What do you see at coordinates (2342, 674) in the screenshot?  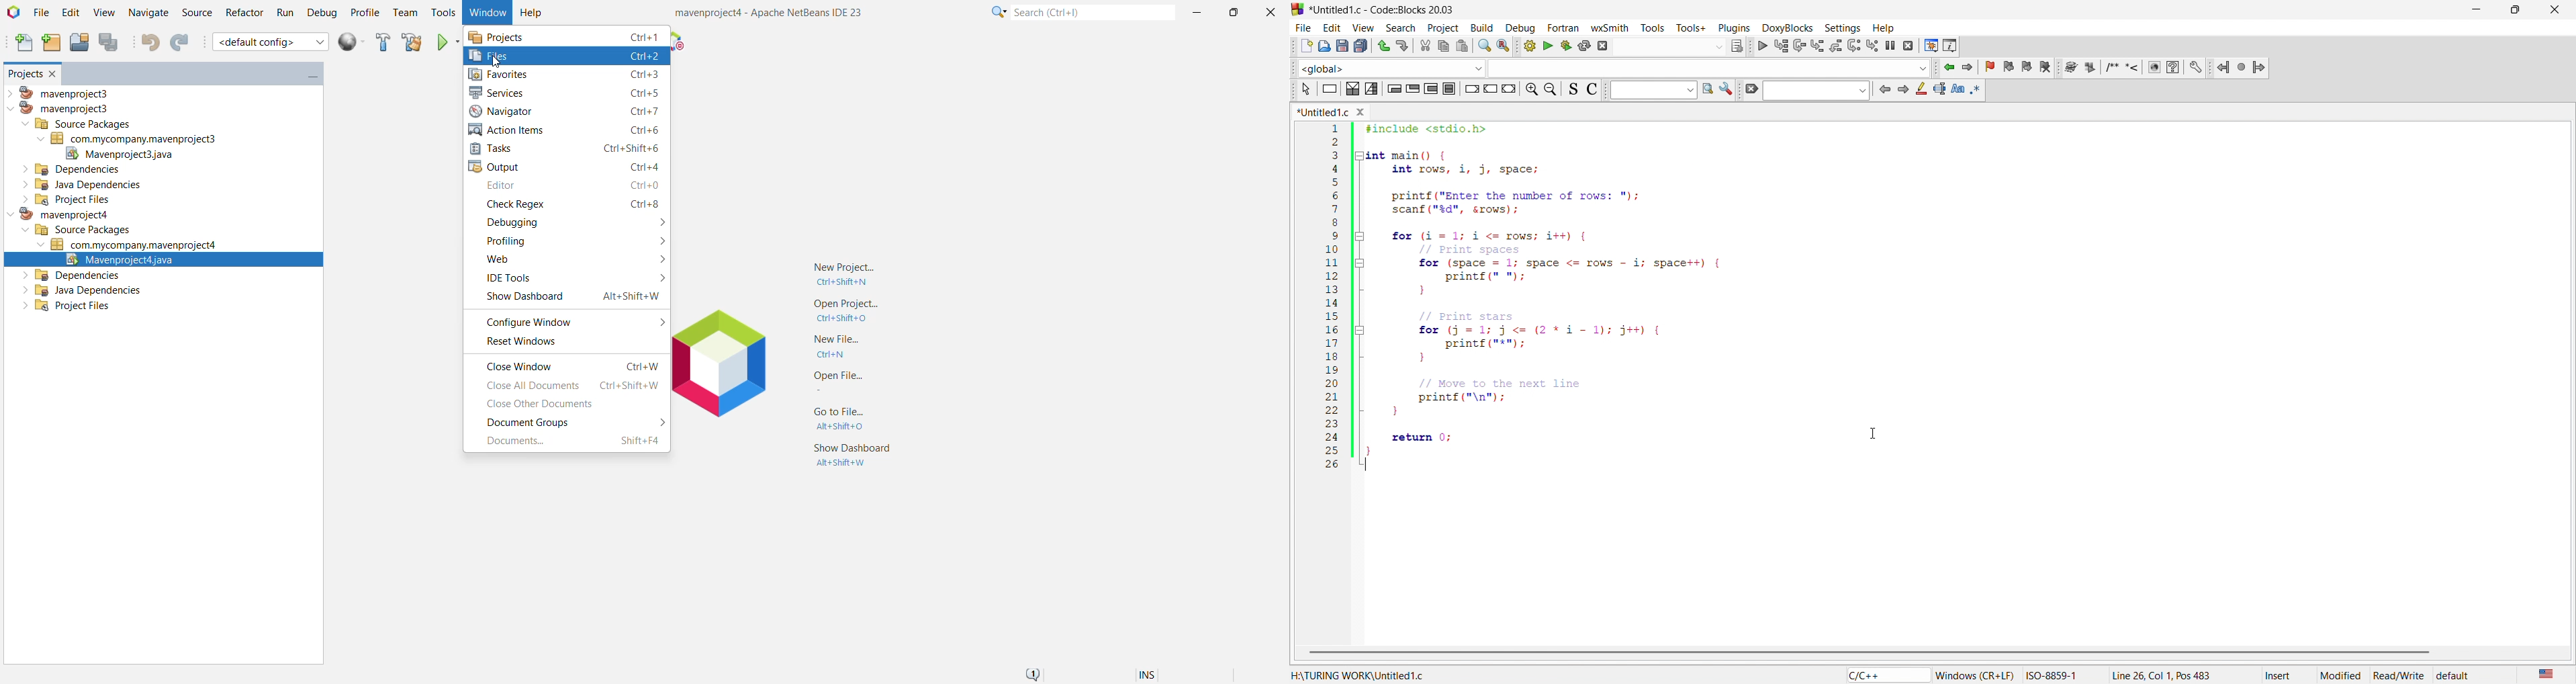 I see `modified` at bounding box center [2342, 674].